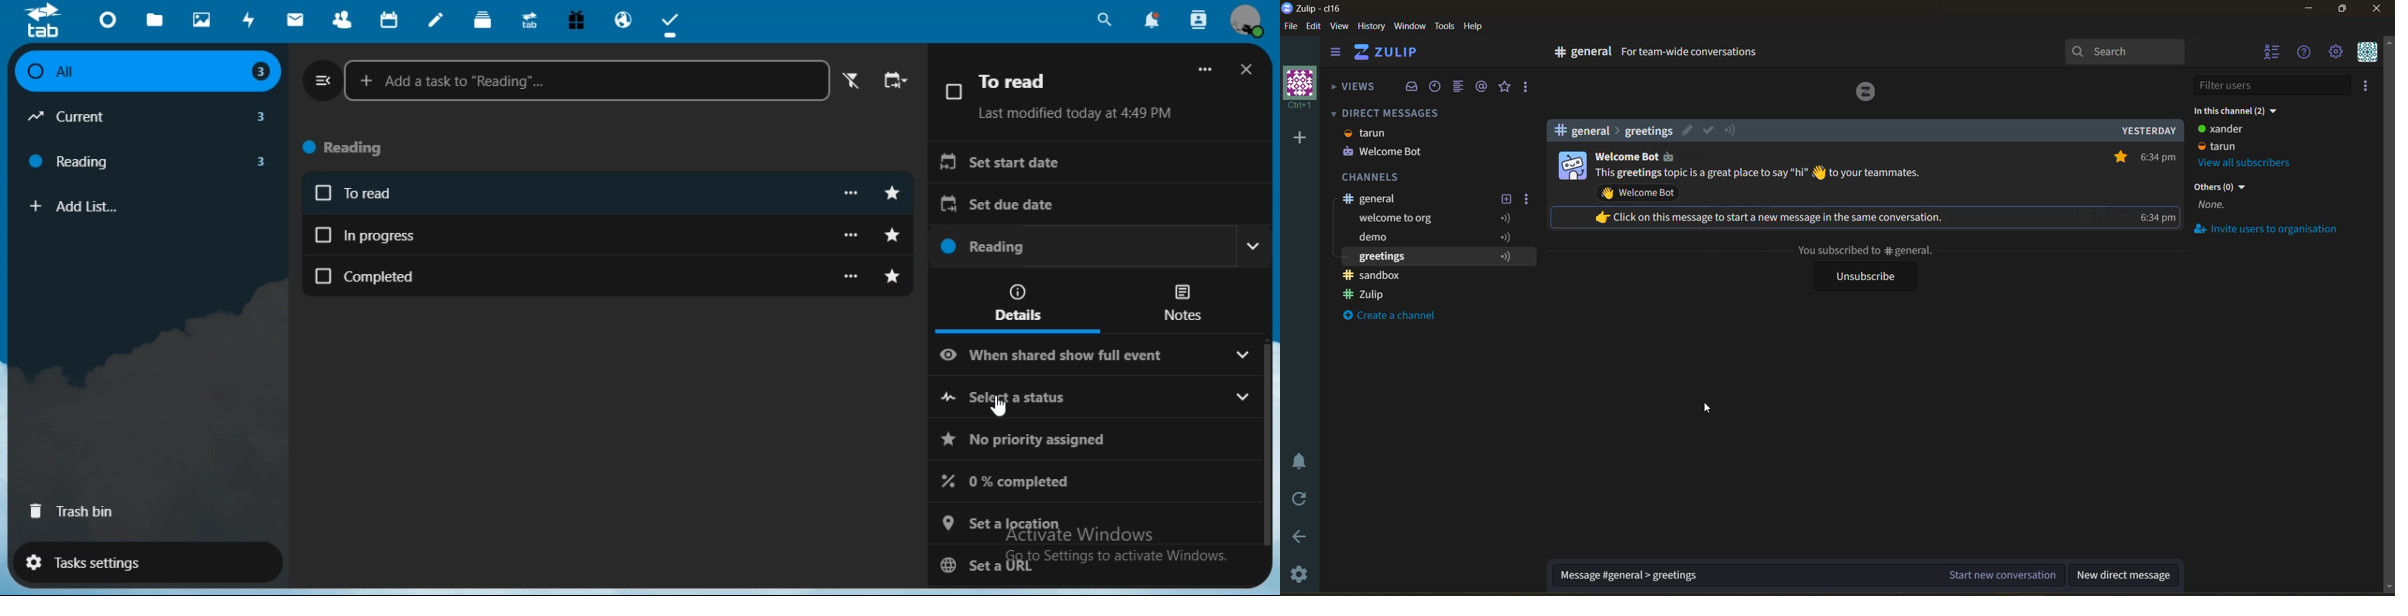  What do you see at coordinates (153, 117) in the screenshot?
I see `current` at bounding box center [153, 117].